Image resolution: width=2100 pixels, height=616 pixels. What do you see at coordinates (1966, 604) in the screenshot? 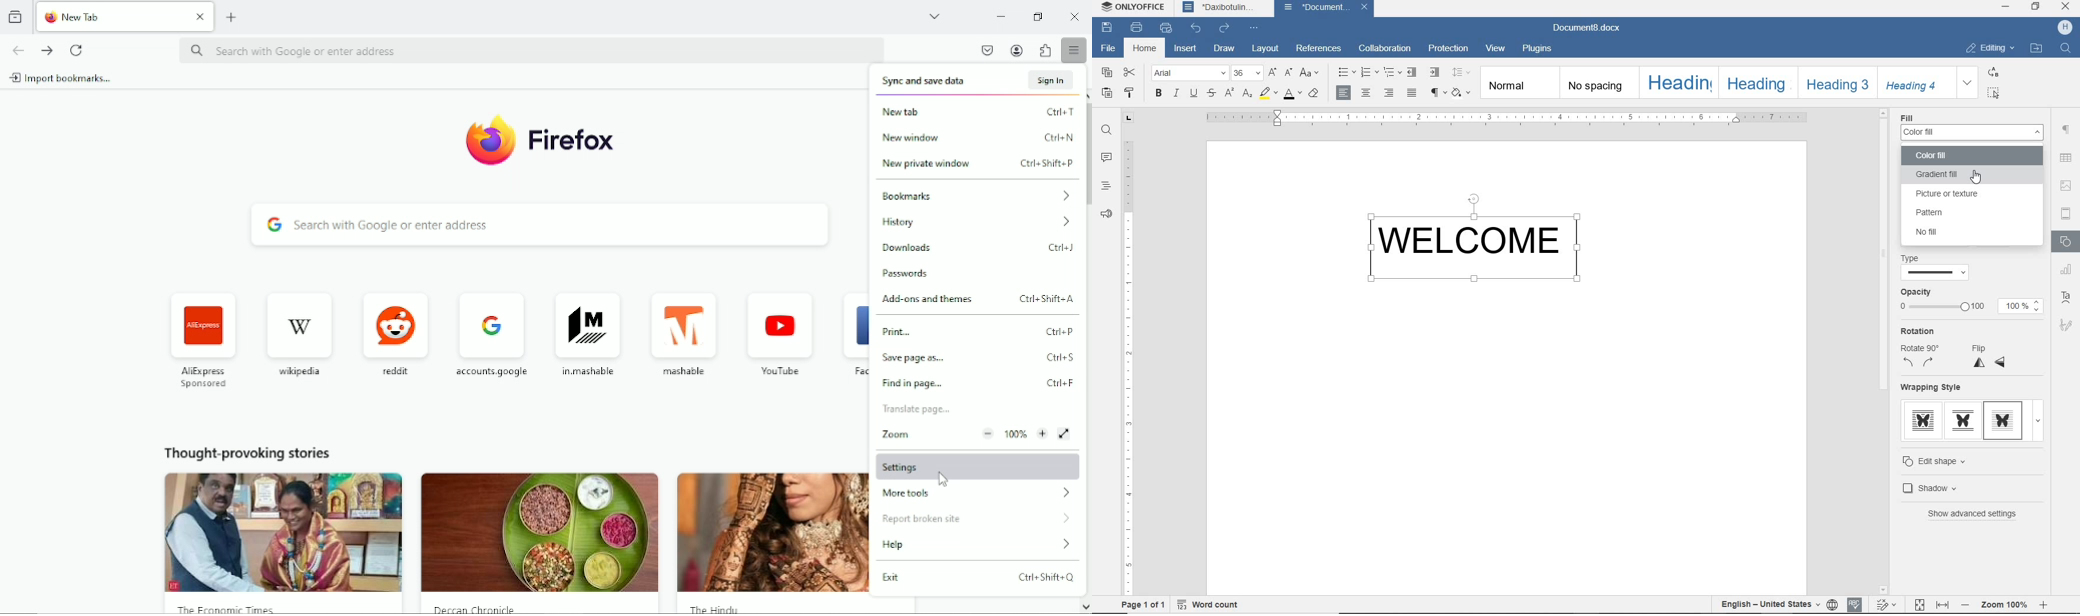
I see `Zoom out` at bounding box center [1966, 604].